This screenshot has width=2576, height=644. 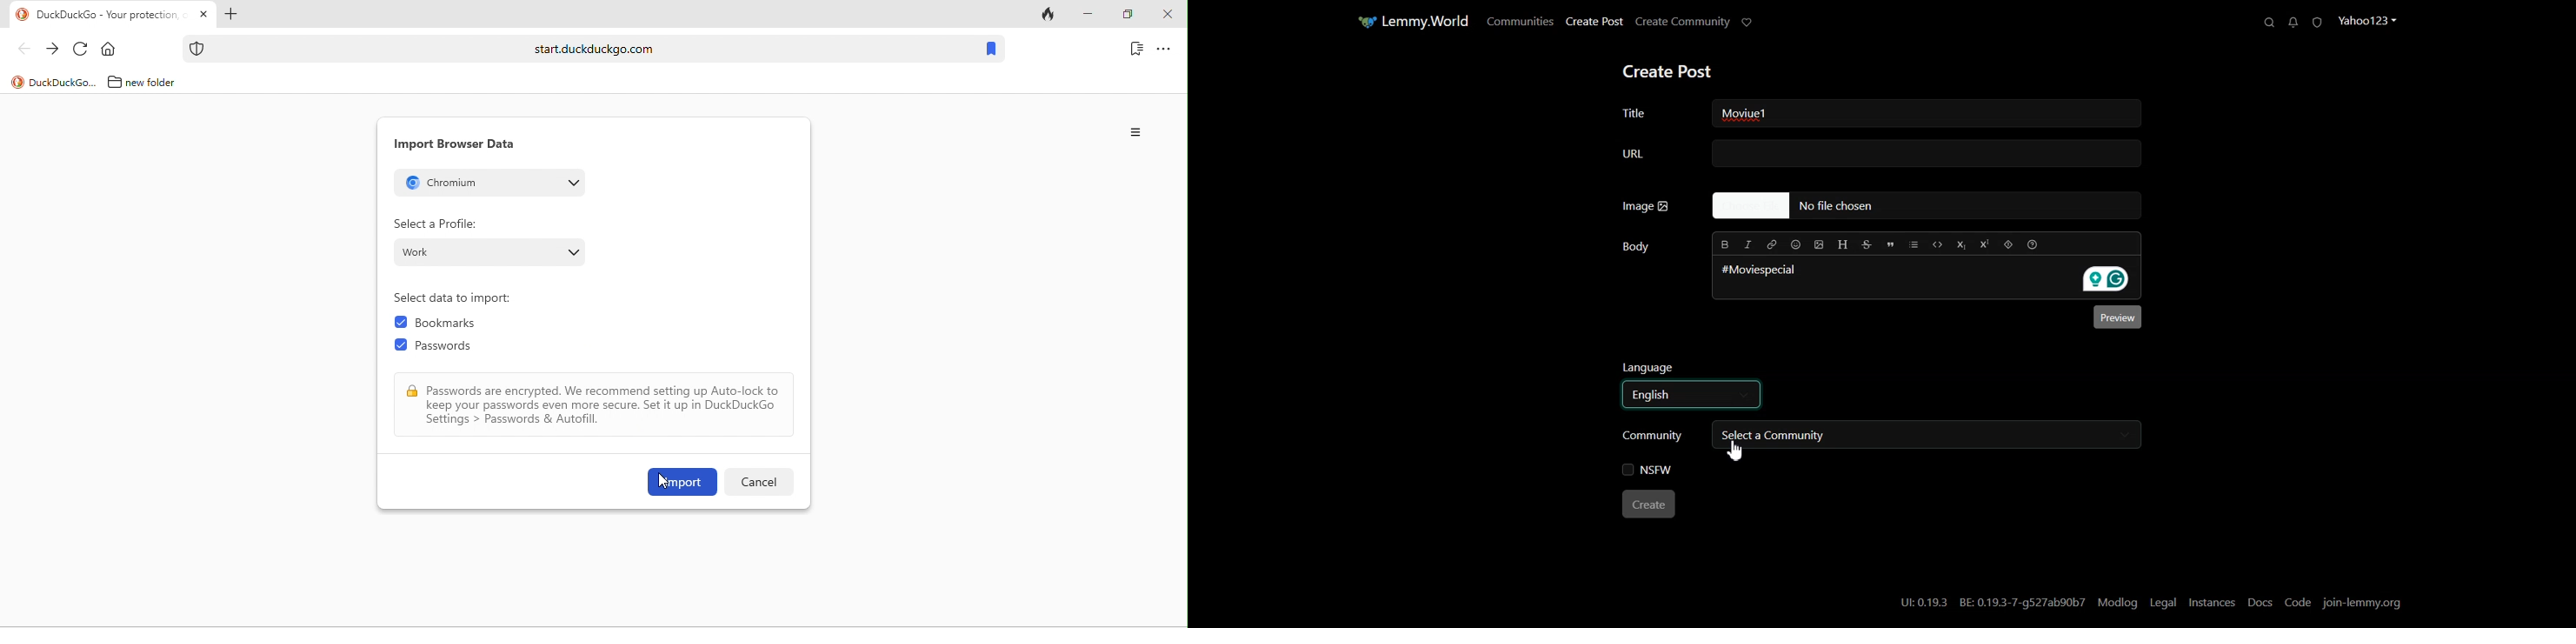 I want to click on URL, so click(x=1878, y=154).